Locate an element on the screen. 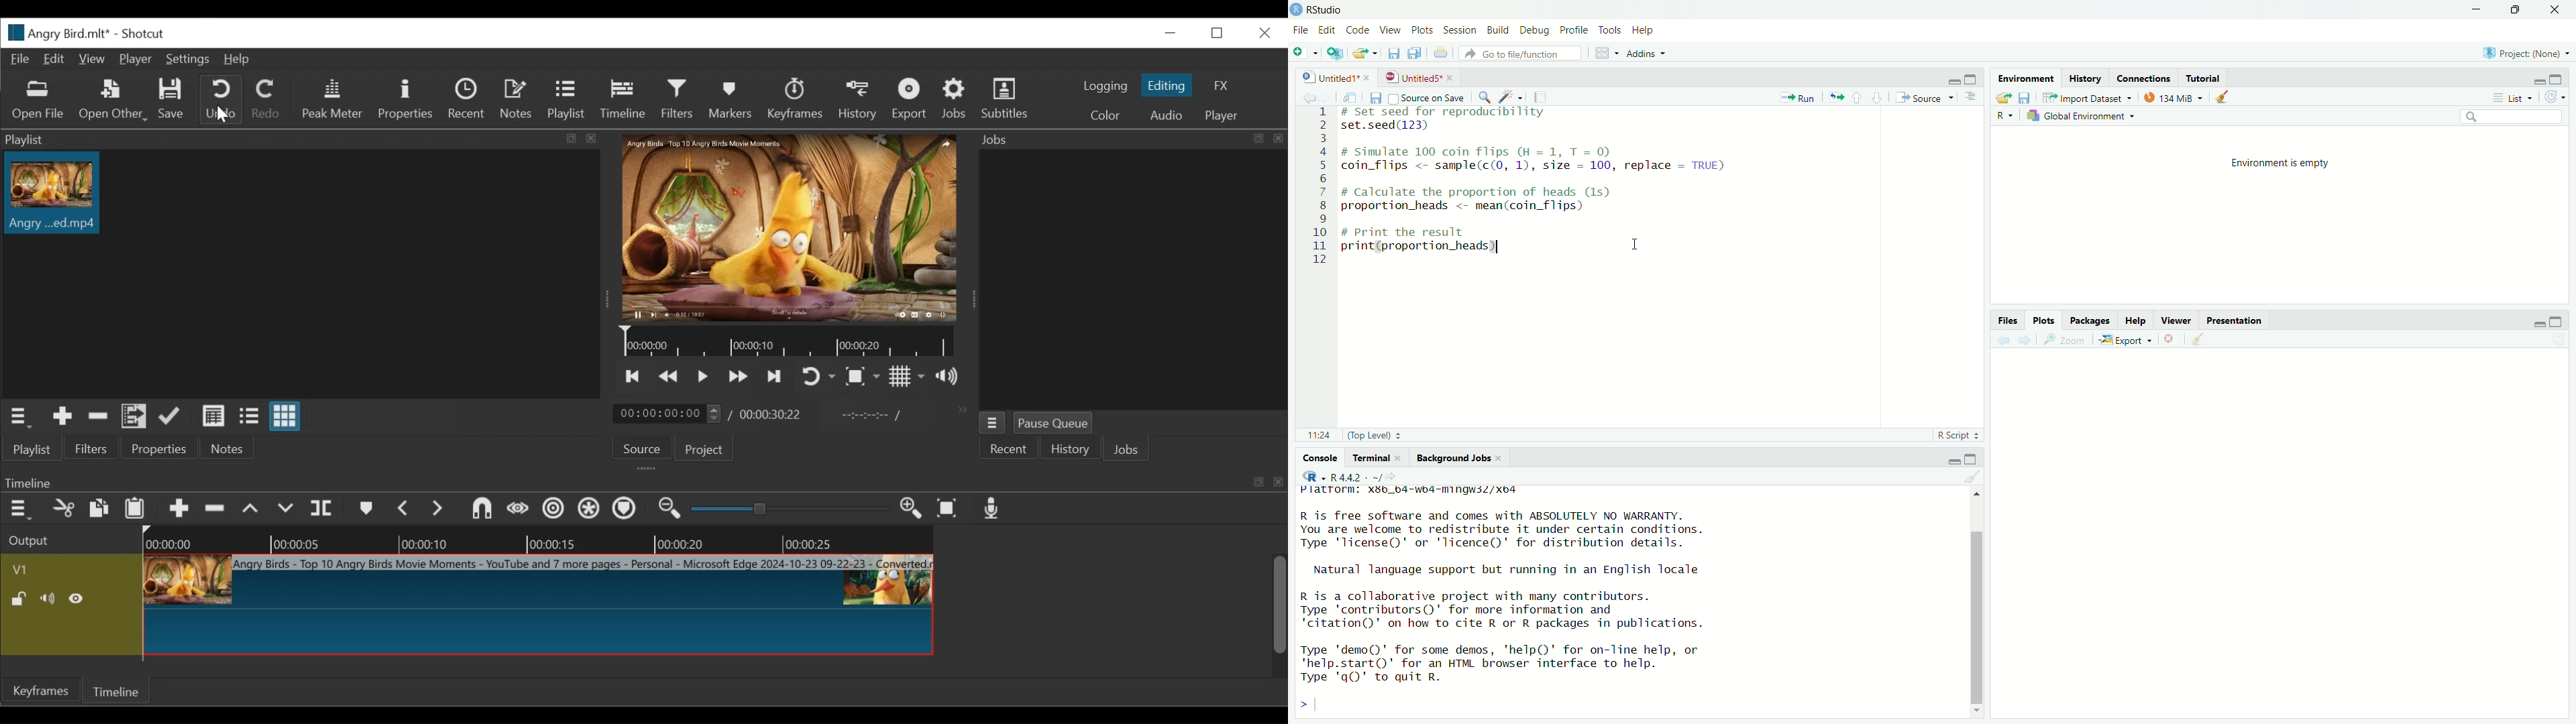  console is located at coordinates (1313, 459).